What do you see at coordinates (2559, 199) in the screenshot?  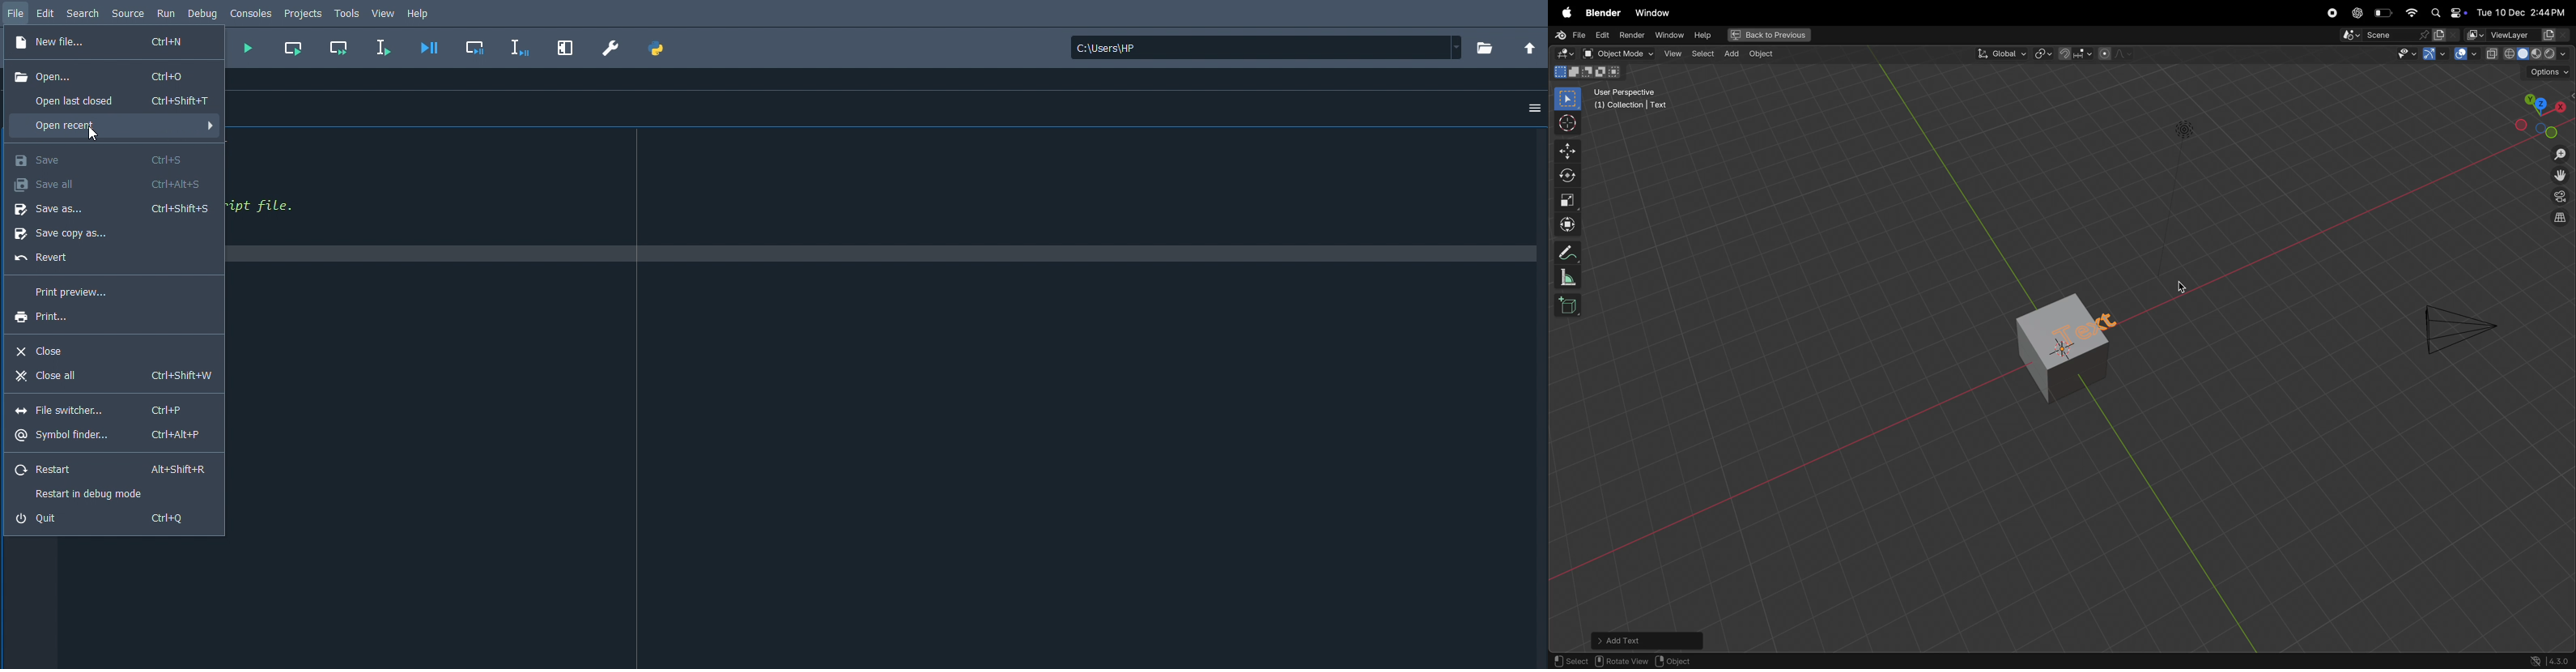 I see `camera view` at bounding box center [2559, 199].